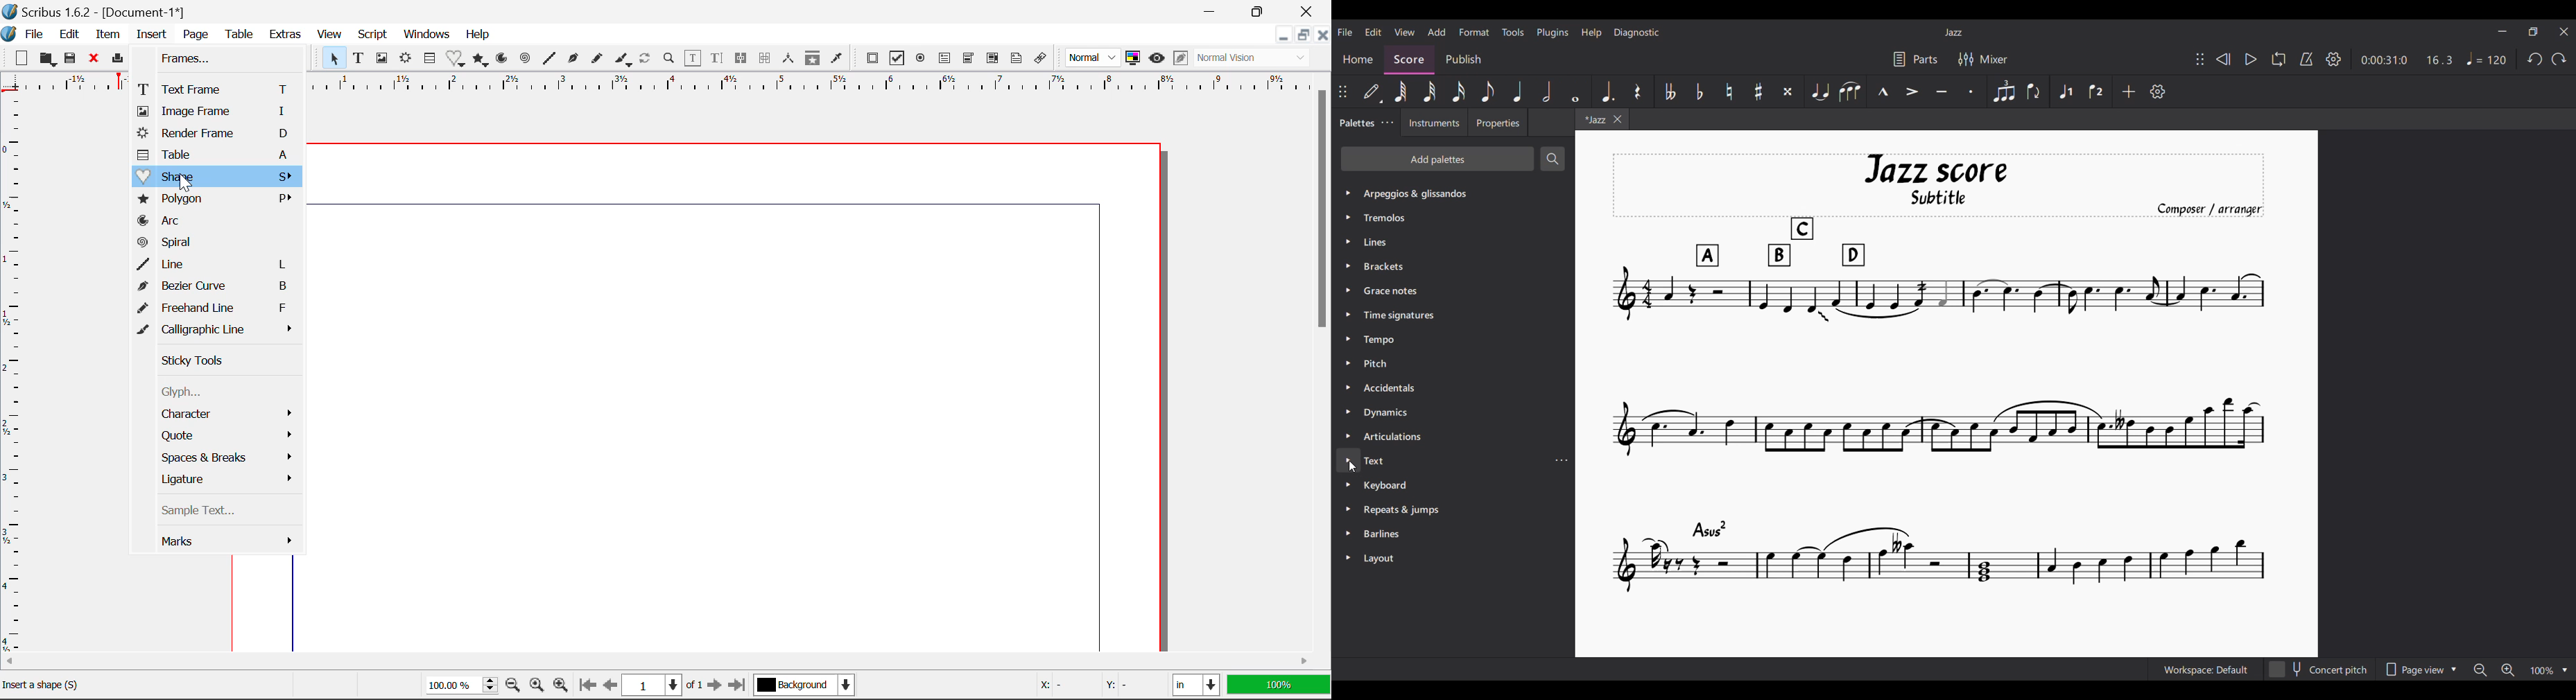 This screenshot has height=700, width=2576. What do you see at coordinates (766, 58) in the screenshot?
I see `Delink Text Frames` at bounding box center [766, 58].